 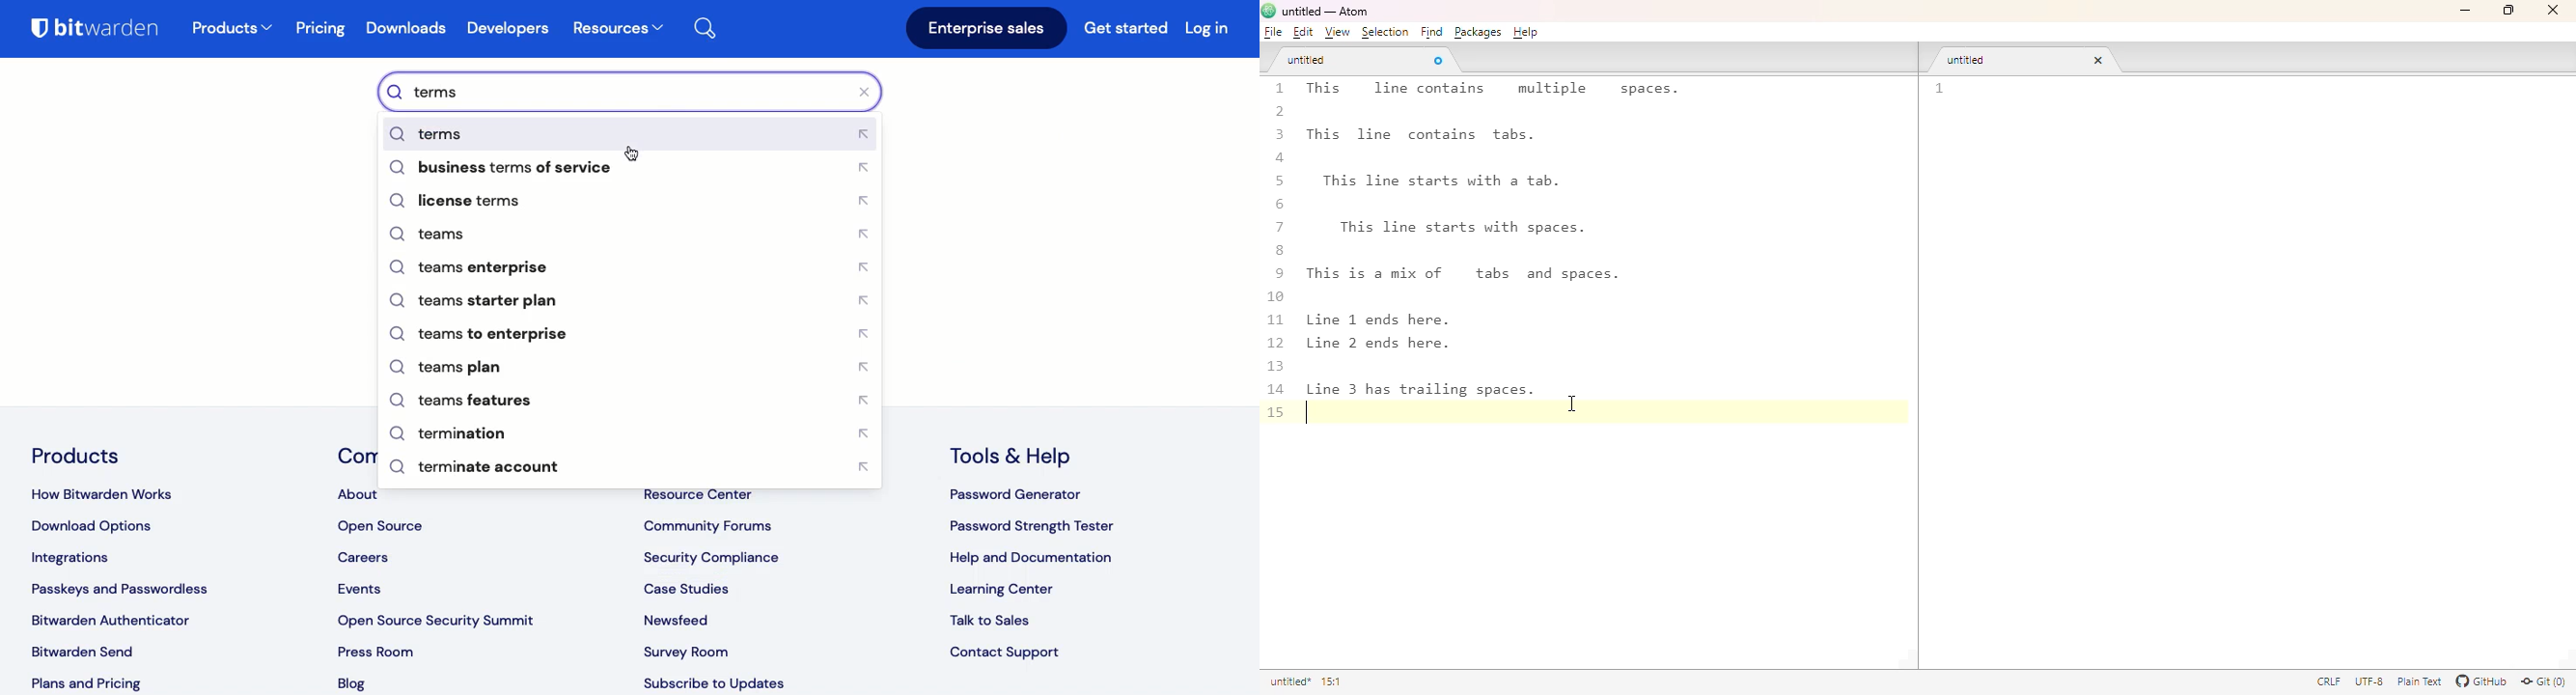 What do you see at coordinates (716, 684) in the screenshot?
I see `subscribe to updates` at bounding box center [716, 684].